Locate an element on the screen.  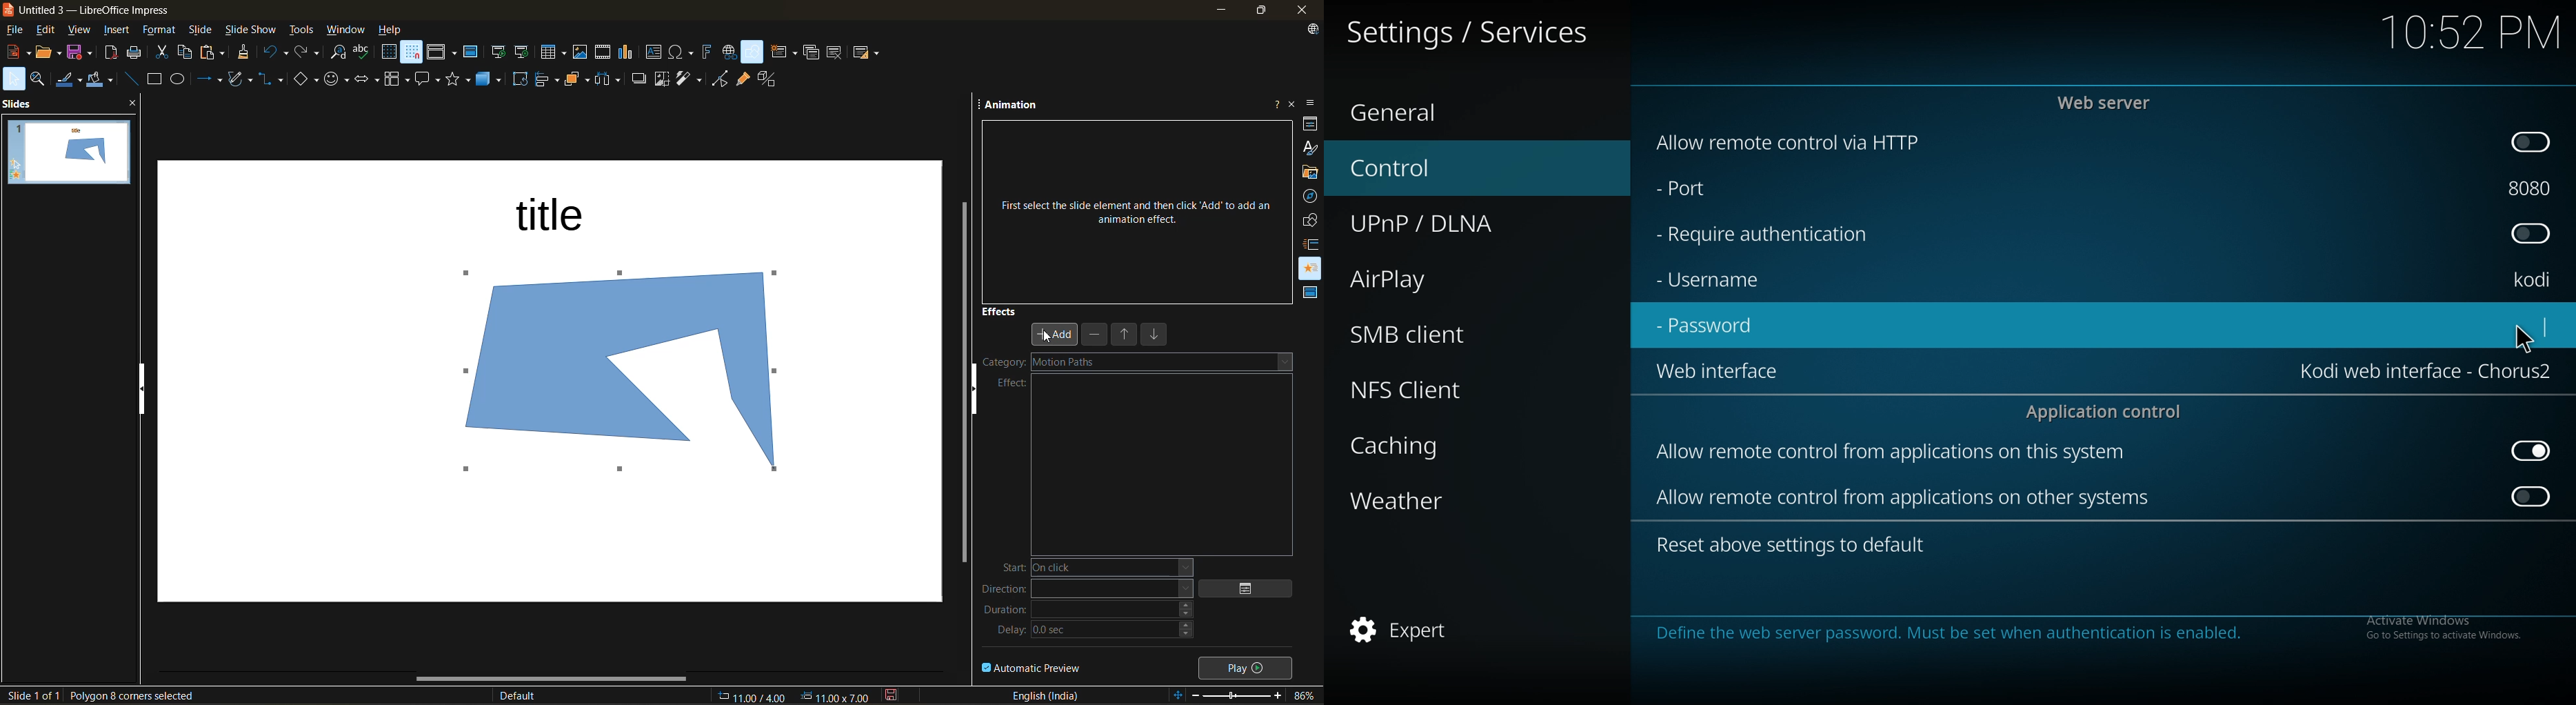
display views is located at coordinates (441, 54).